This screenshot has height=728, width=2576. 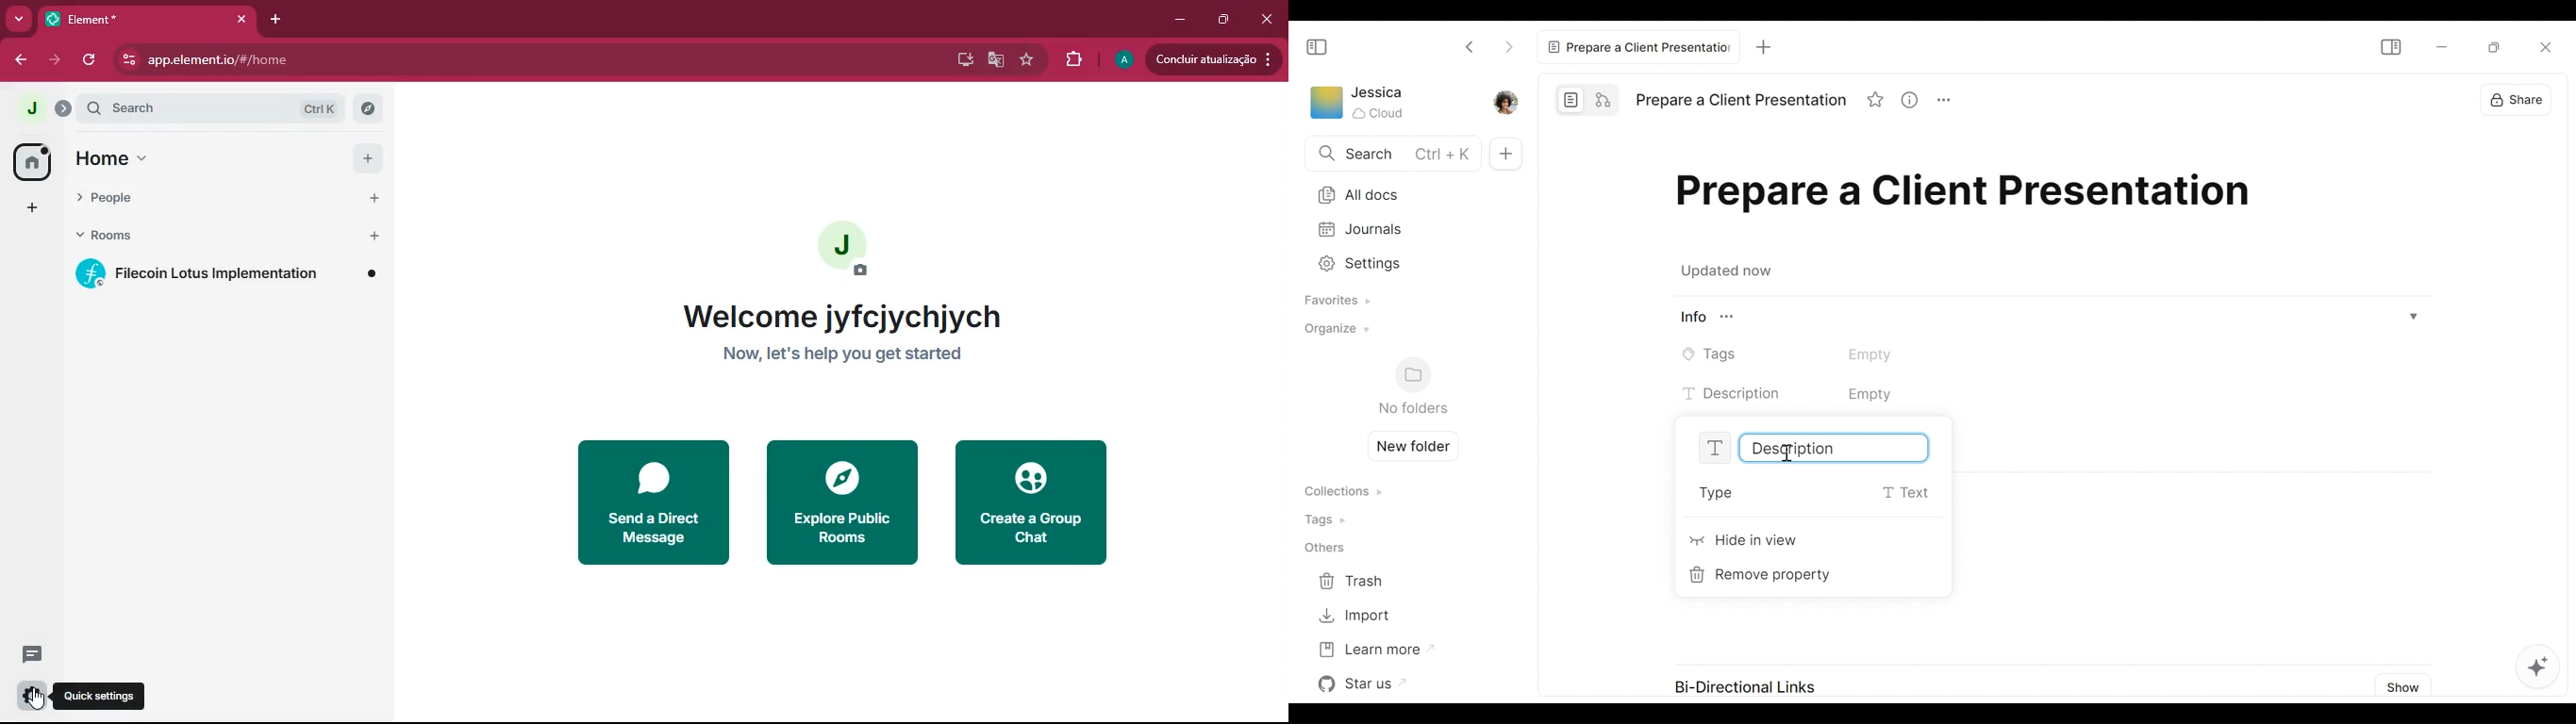 I want to click on home, so click(x=29, y=161).